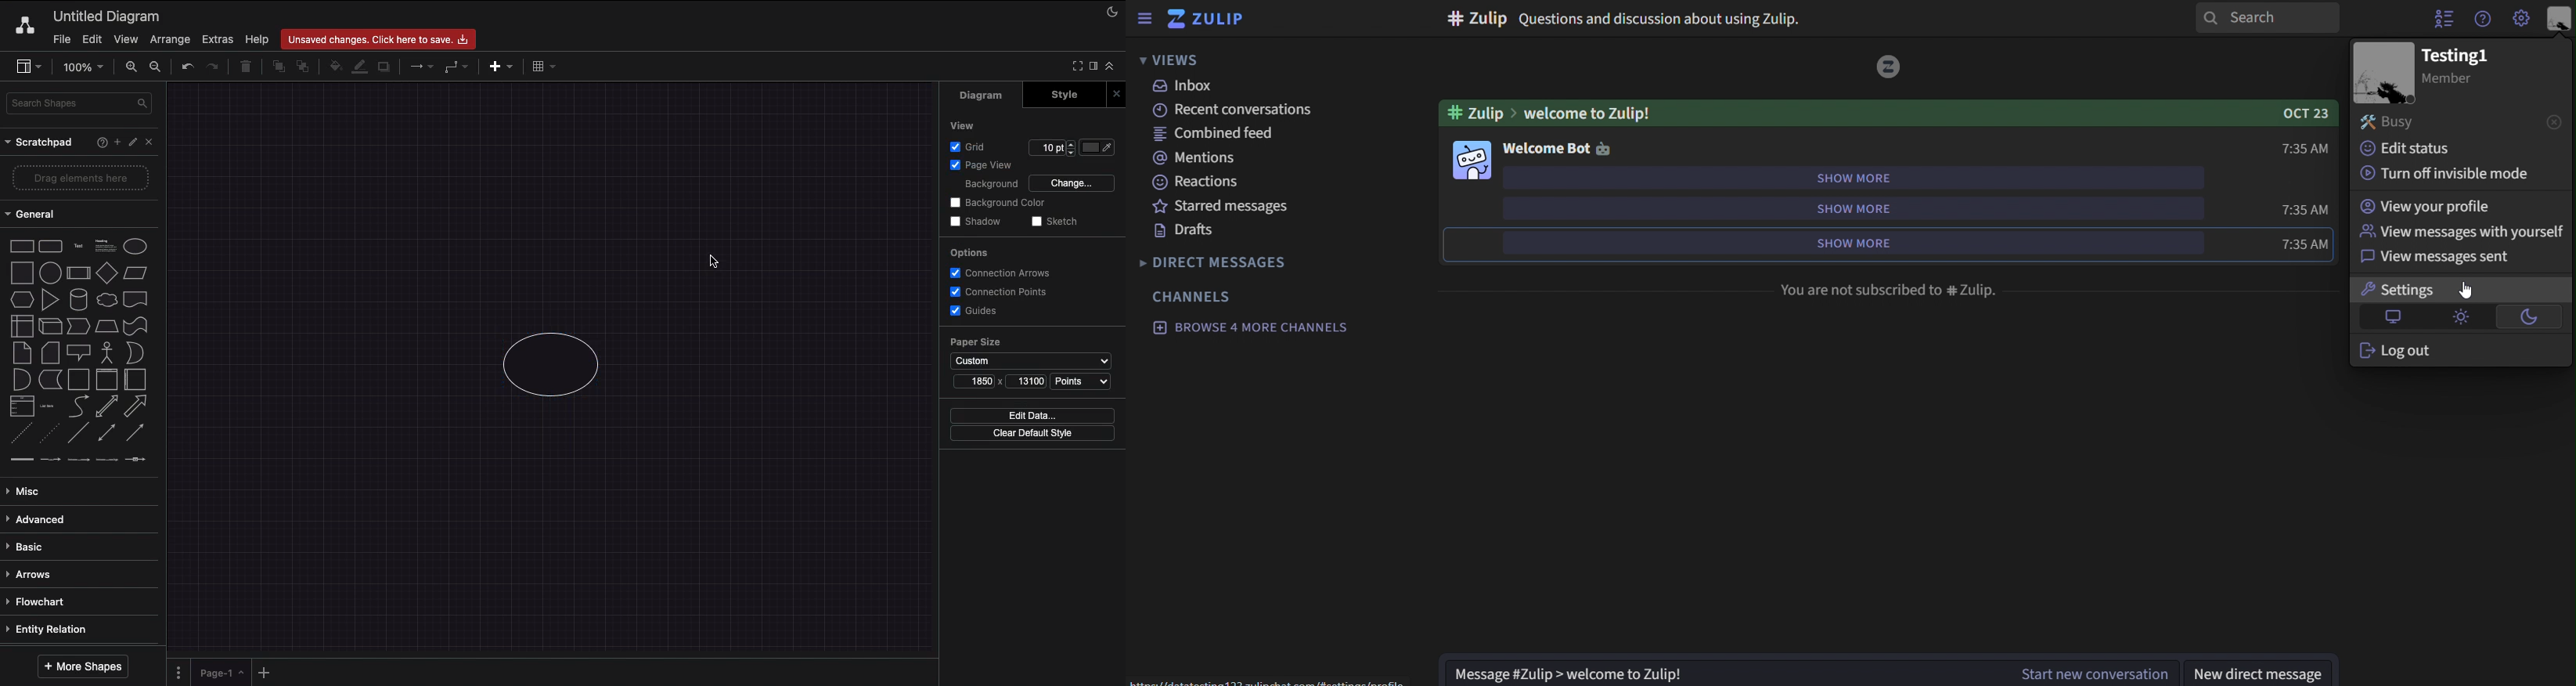  I want to click on Clear default style, so click(1032, 434).